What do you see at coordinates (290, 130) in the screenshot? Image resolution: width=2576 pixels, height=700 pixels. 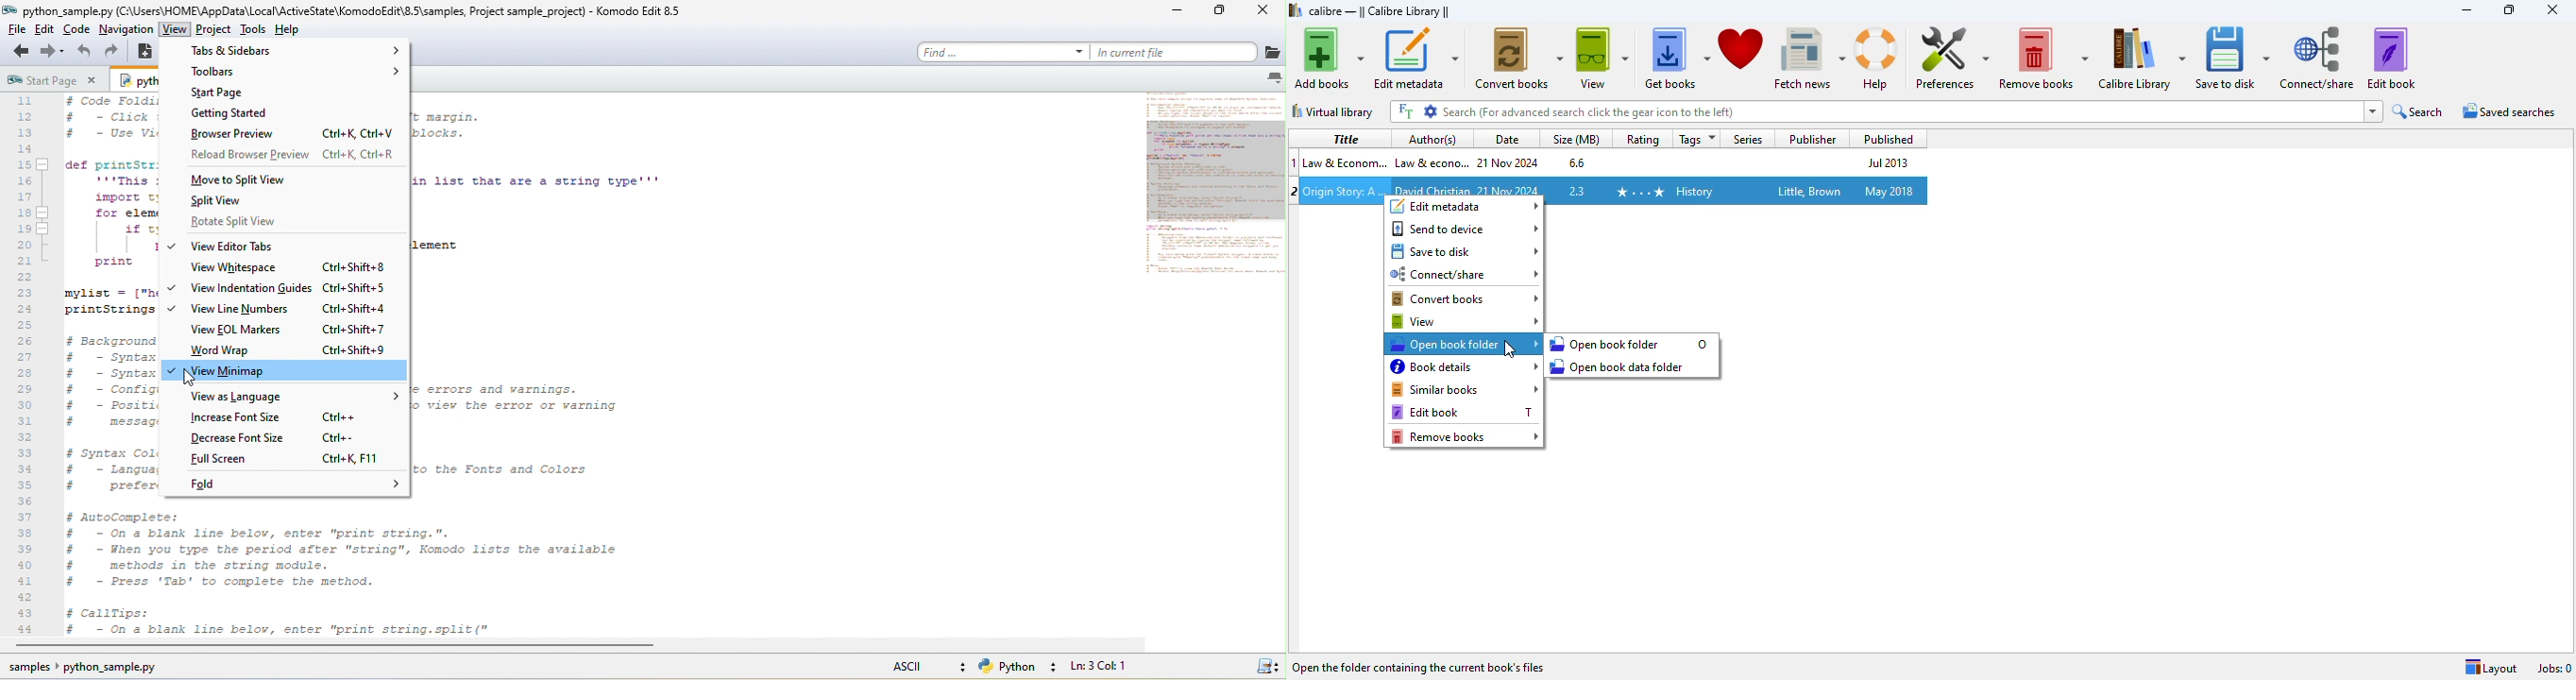 I see `browse preview` at bounding box center [290, 130].